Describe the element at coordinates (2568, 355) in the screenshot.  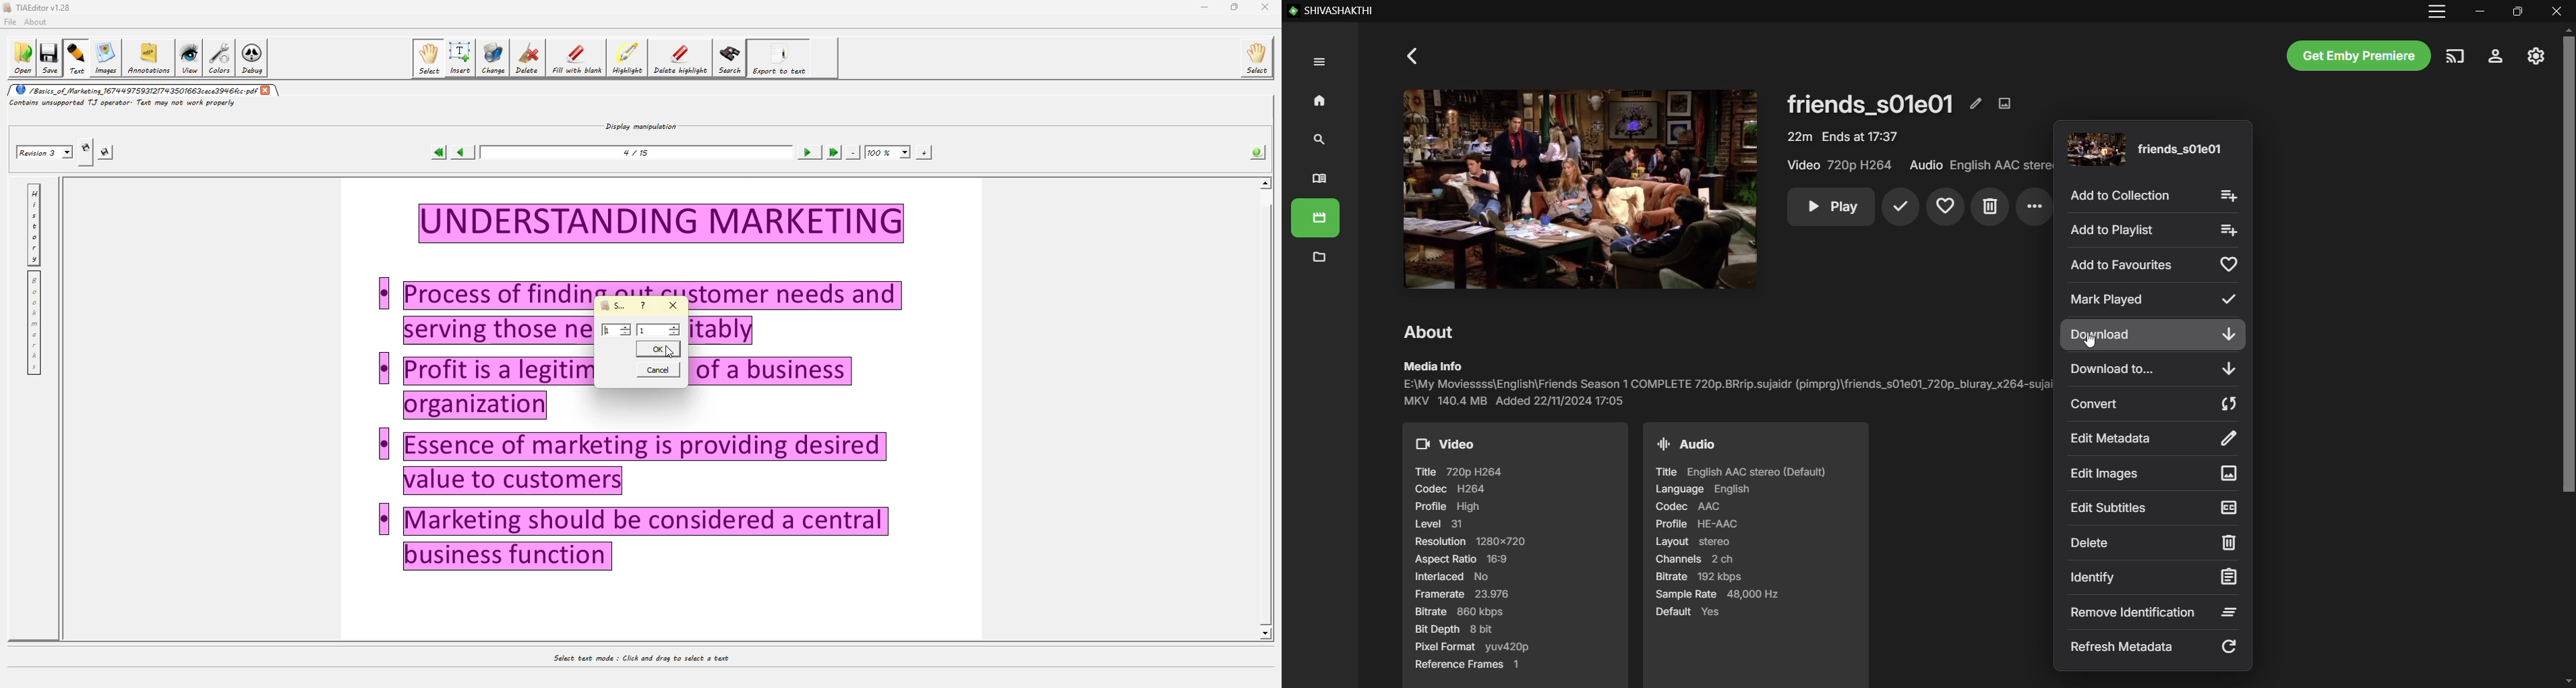
I see `Vertical Scroll Bar` at that location.